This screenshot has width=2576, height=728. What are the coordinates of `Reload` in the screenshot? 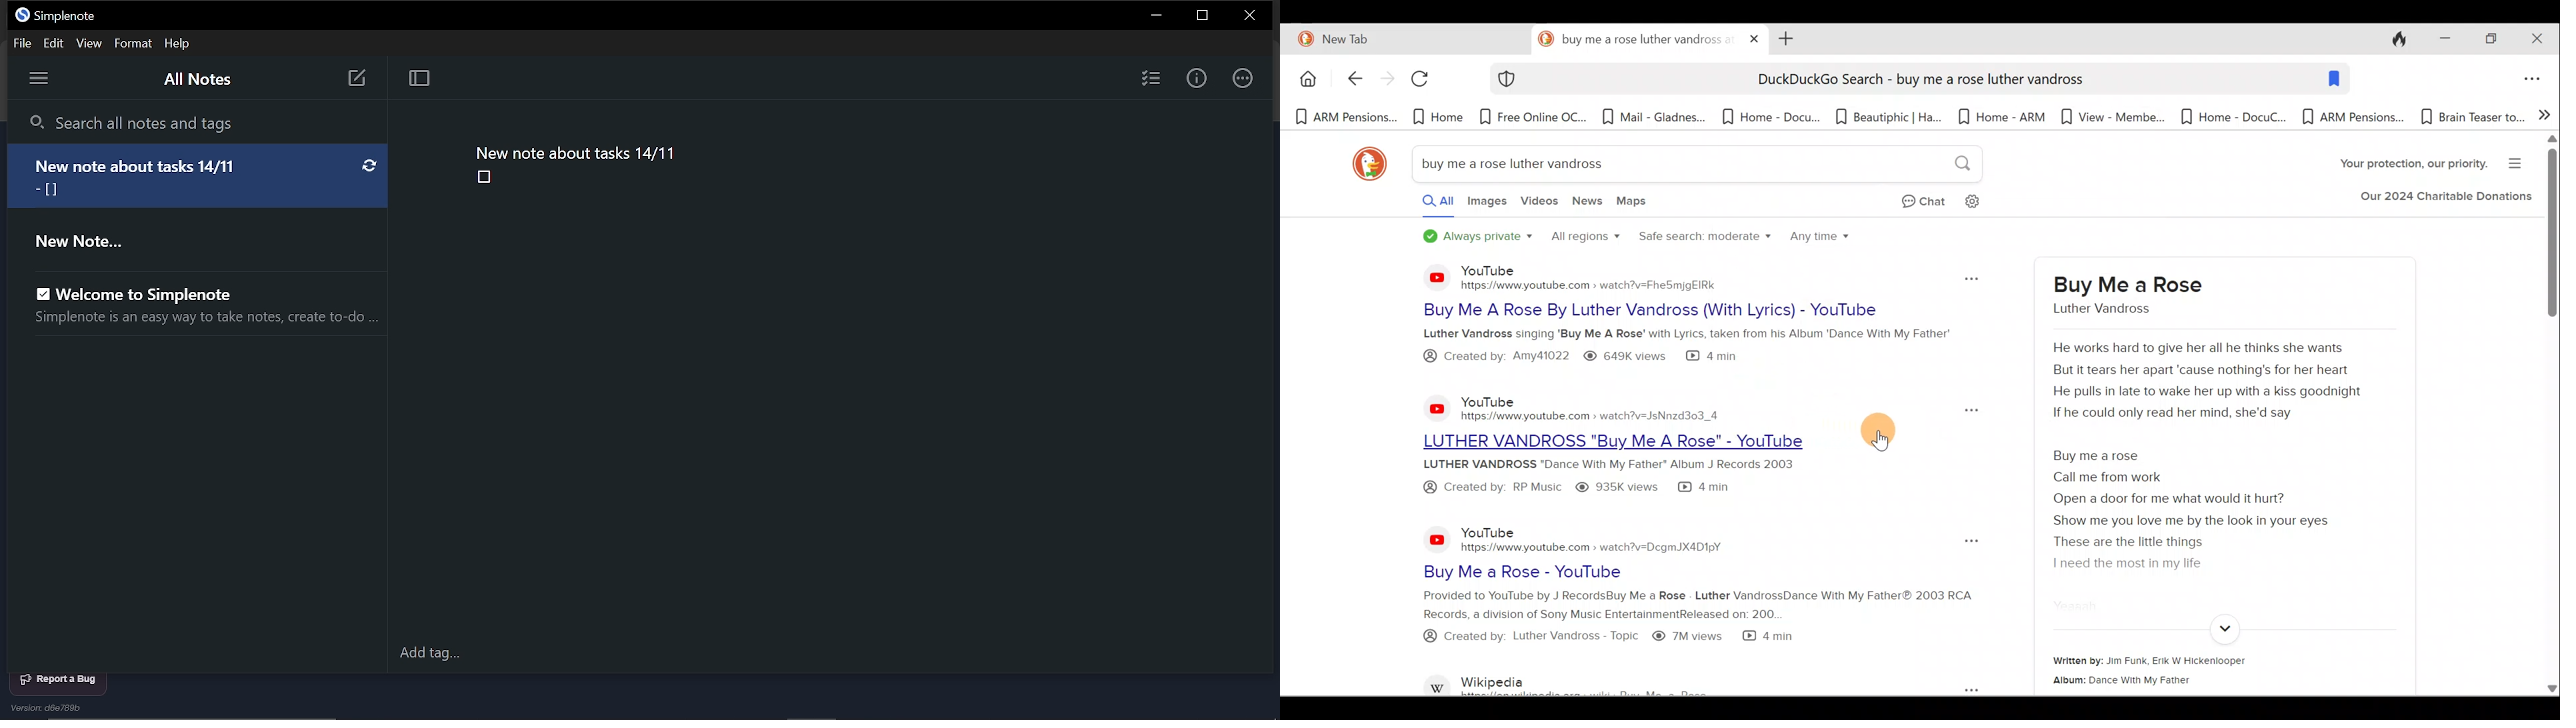 It's located at (1426, 83).